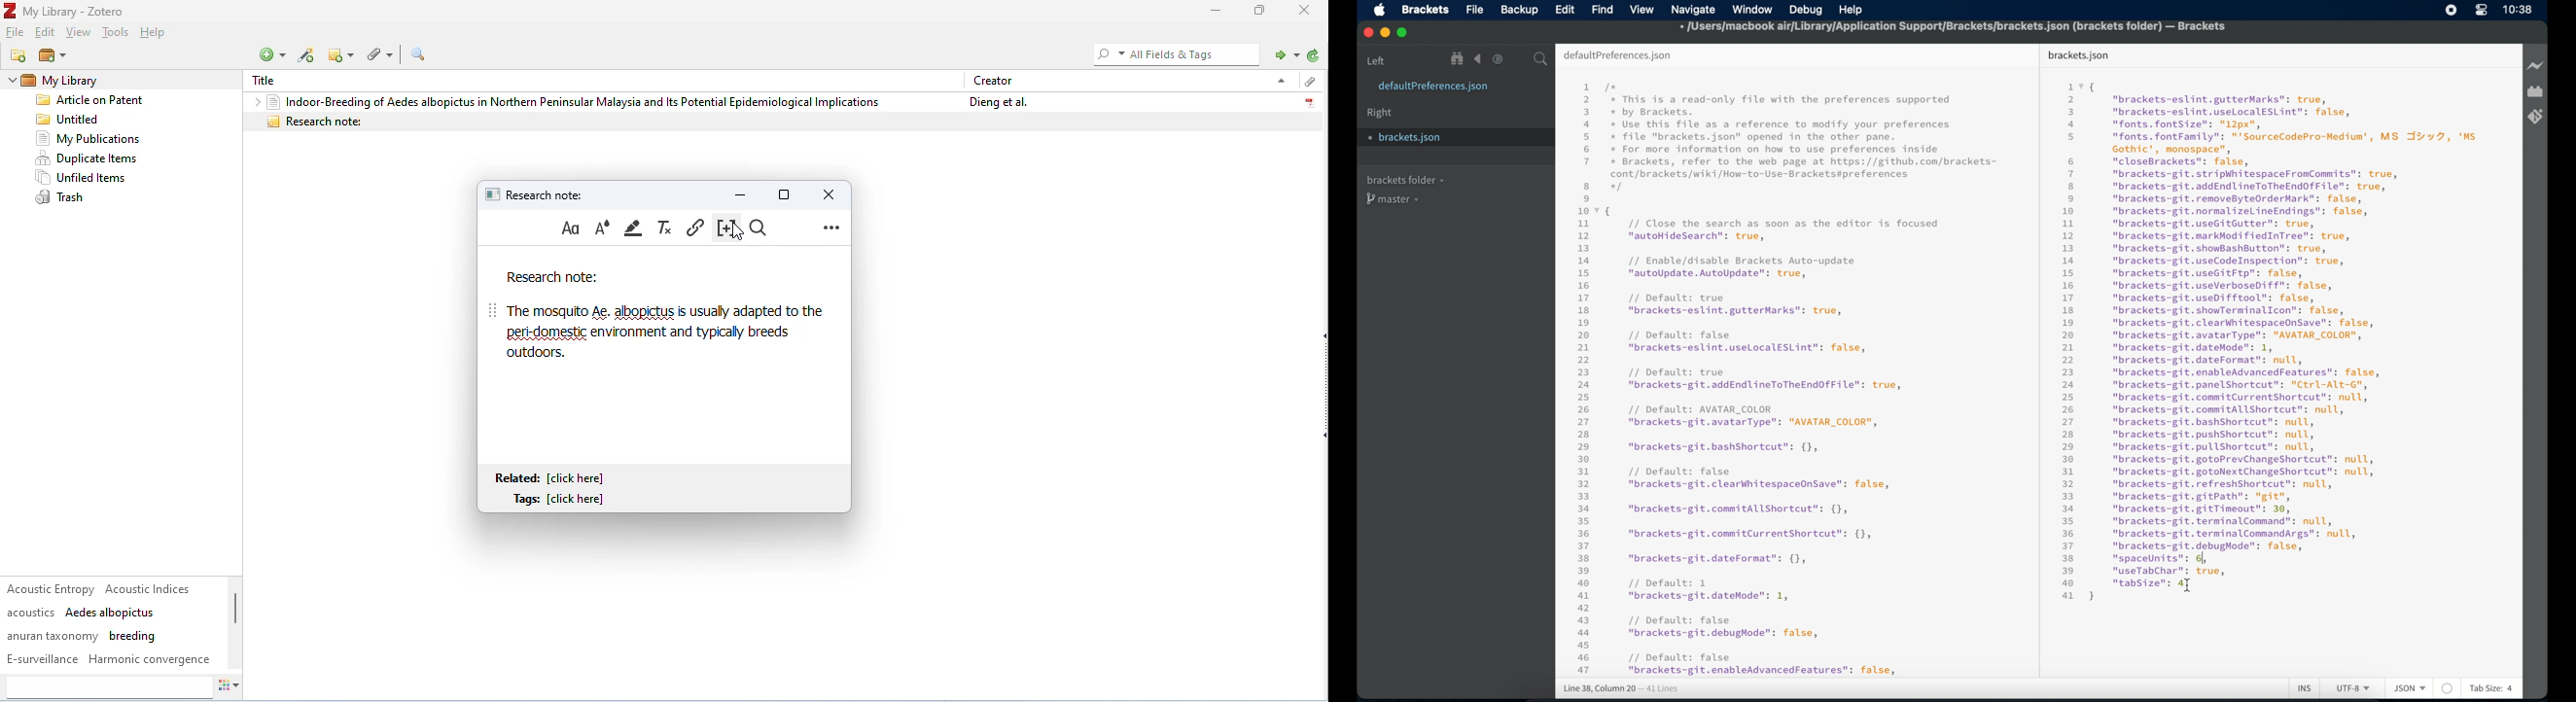  What do you see at coordinates (563, 500) in the screenshot?
I see `tags` at bounding box center [563, 500].